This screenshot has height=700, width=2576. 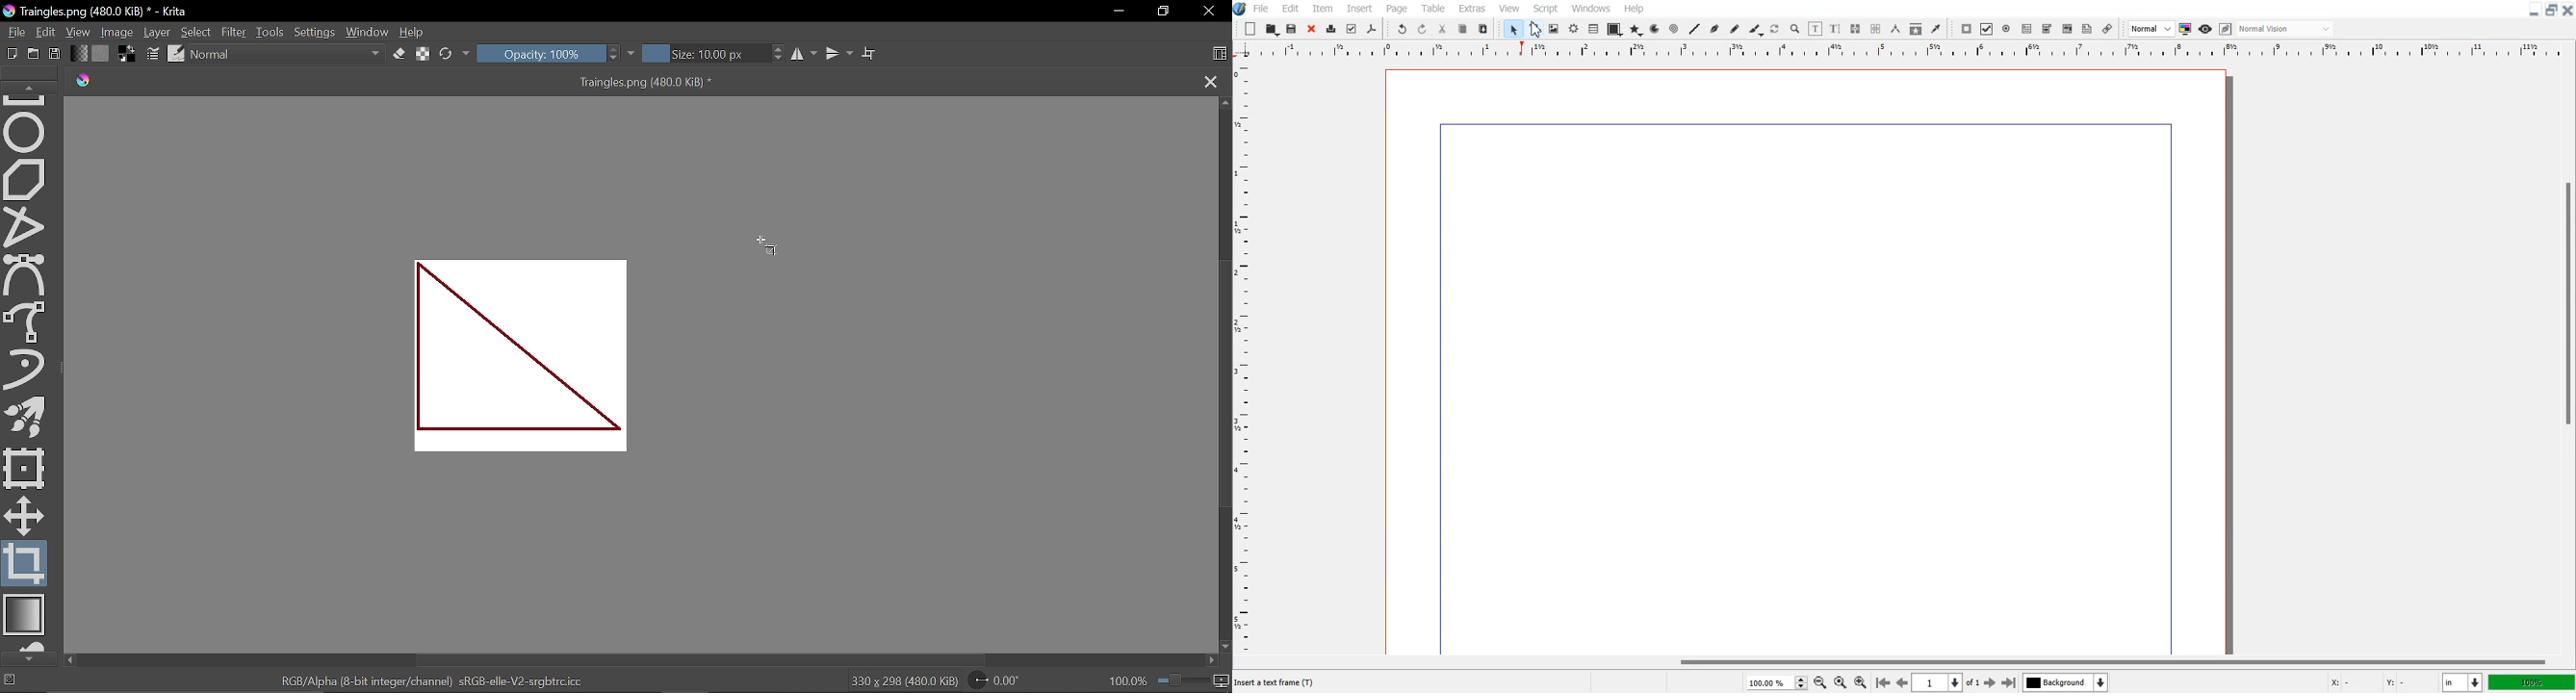 What do you see at coordinates (197, 33) in the screenshot?
I see `Select` at bounding box center [197, 33].